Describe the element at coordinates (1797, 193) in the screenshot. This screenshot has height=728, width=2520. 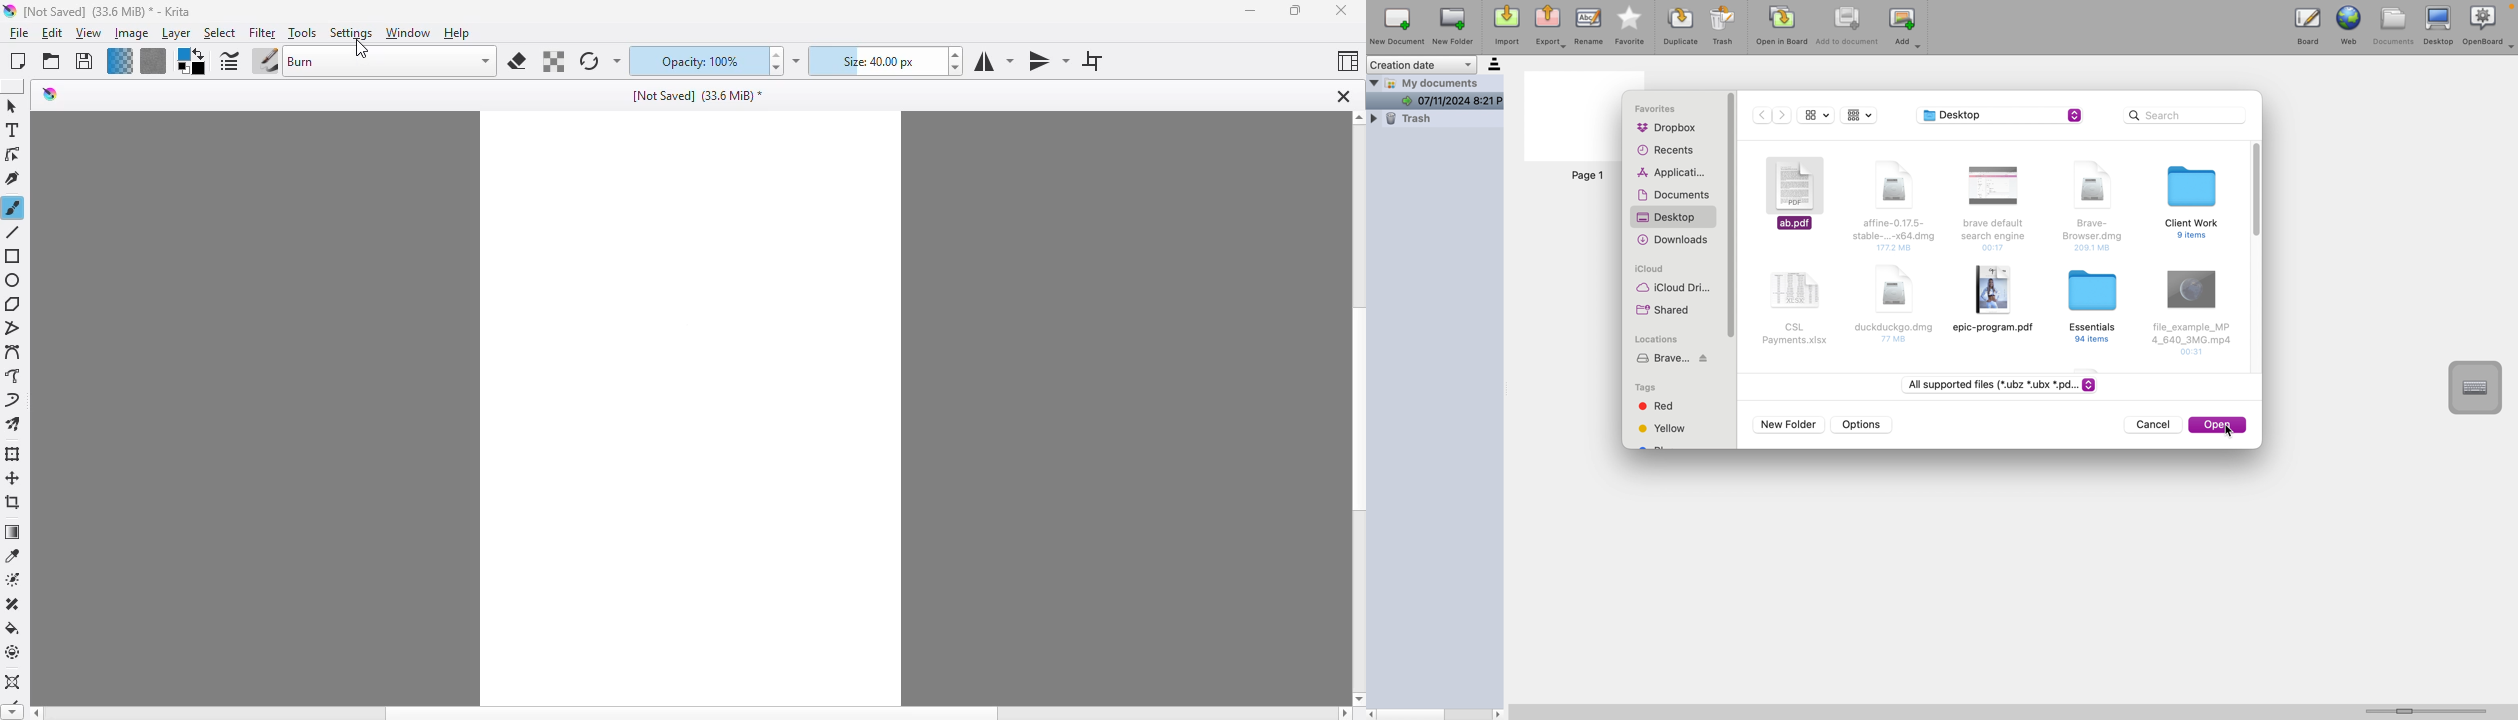
I see `selected documents` at that location.